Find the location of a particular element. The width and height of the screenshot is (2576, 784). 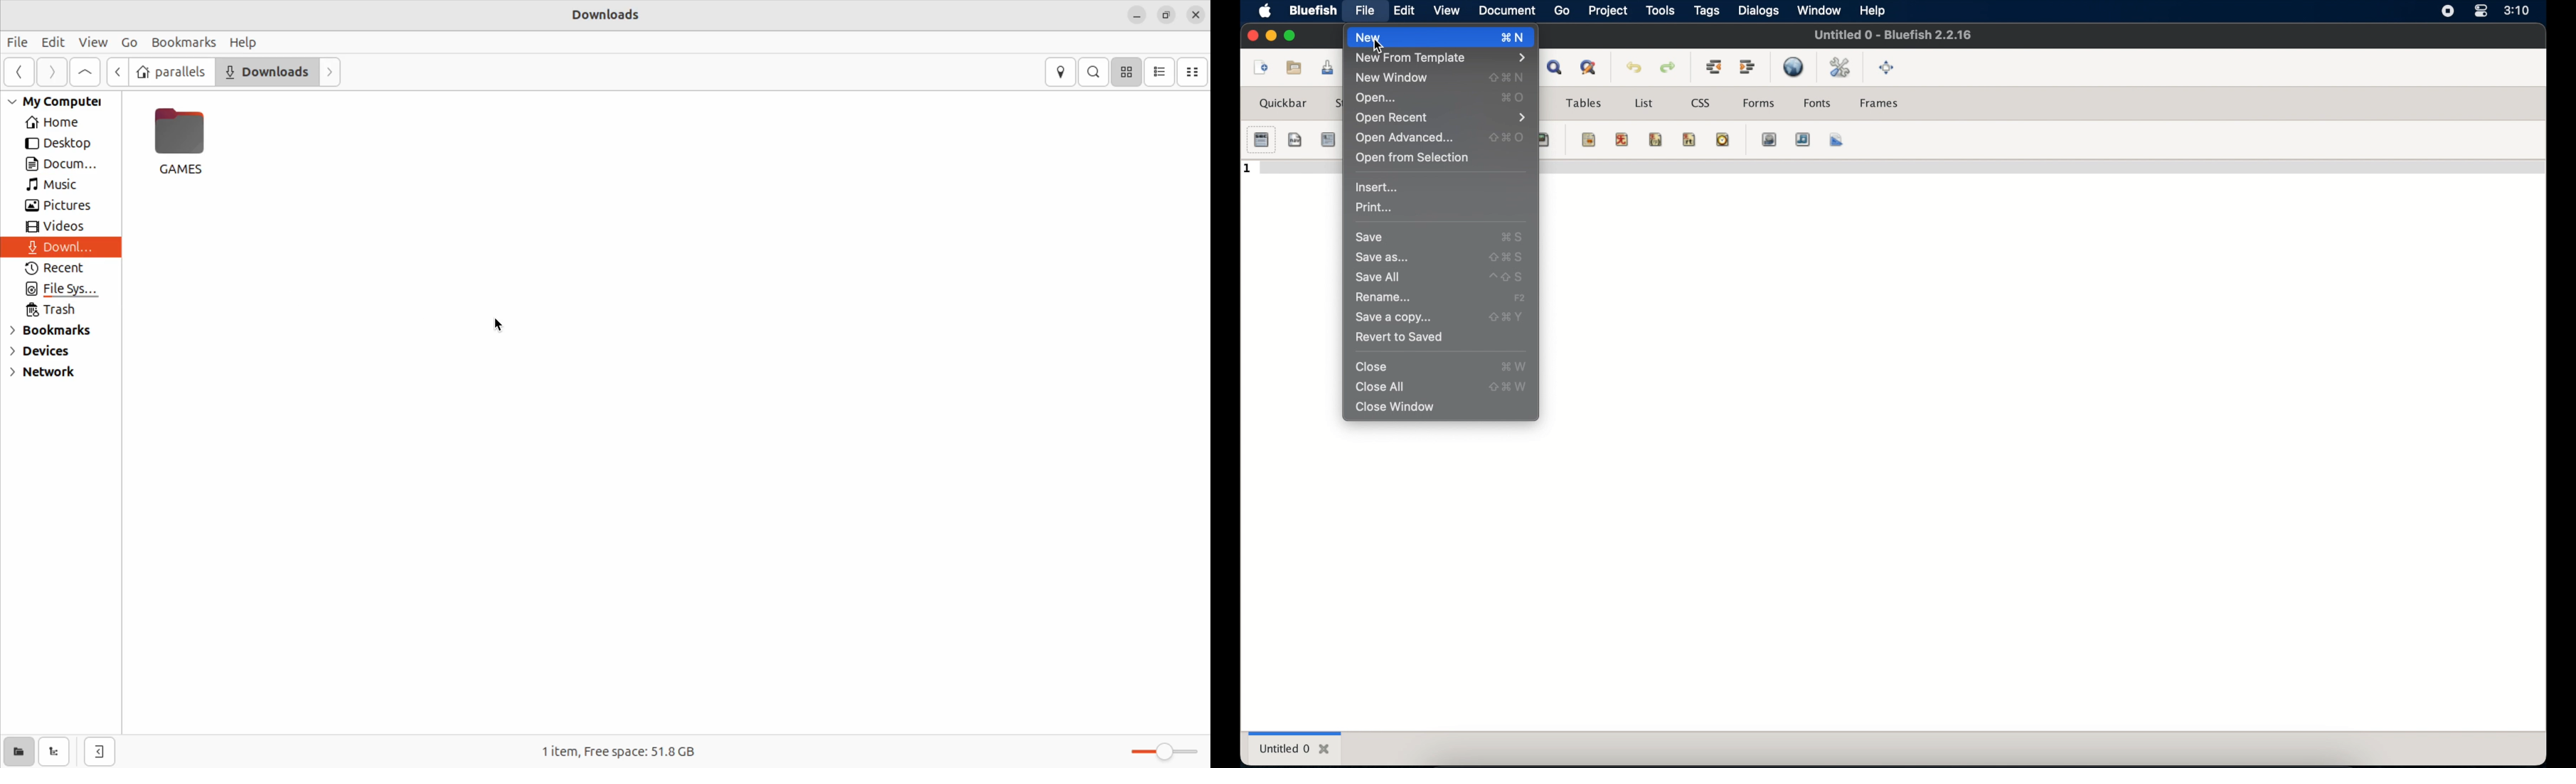

mark is located at coordinates (1590, 139).